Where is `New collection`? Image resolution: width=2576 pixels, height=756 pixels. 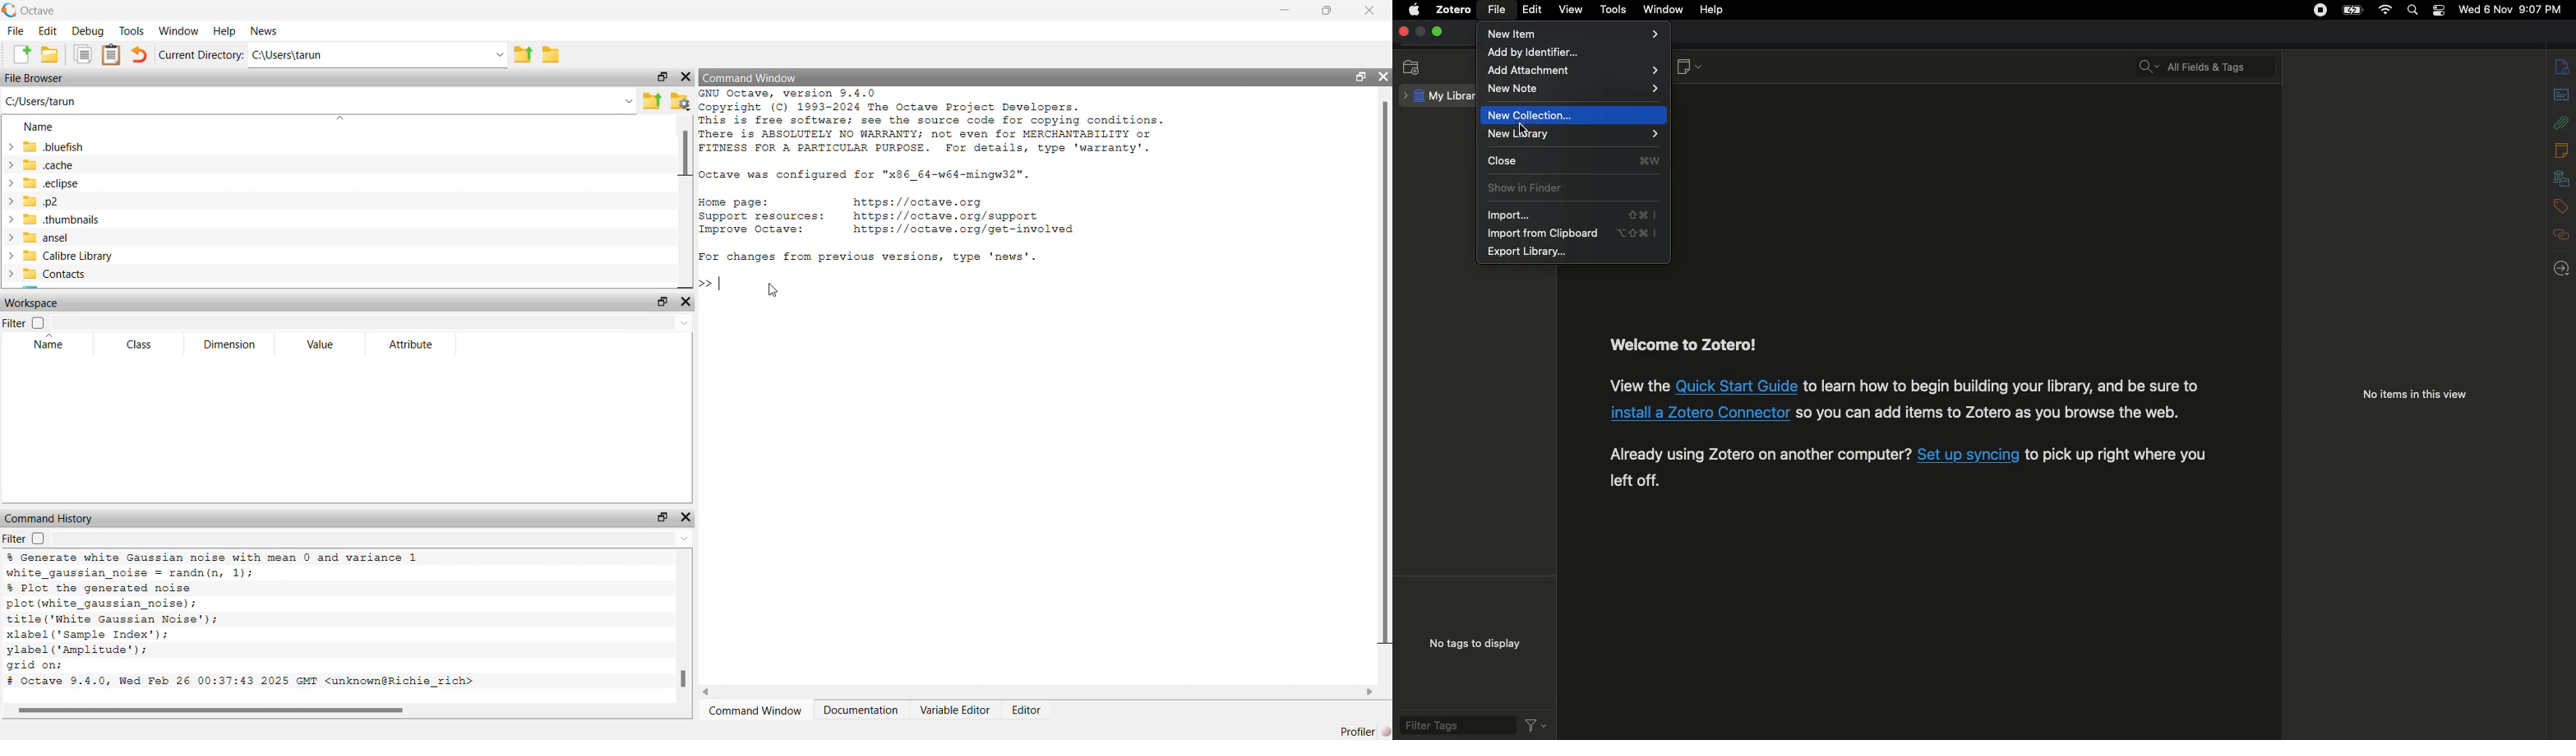 New collection is located at coordinates (1412, 67).